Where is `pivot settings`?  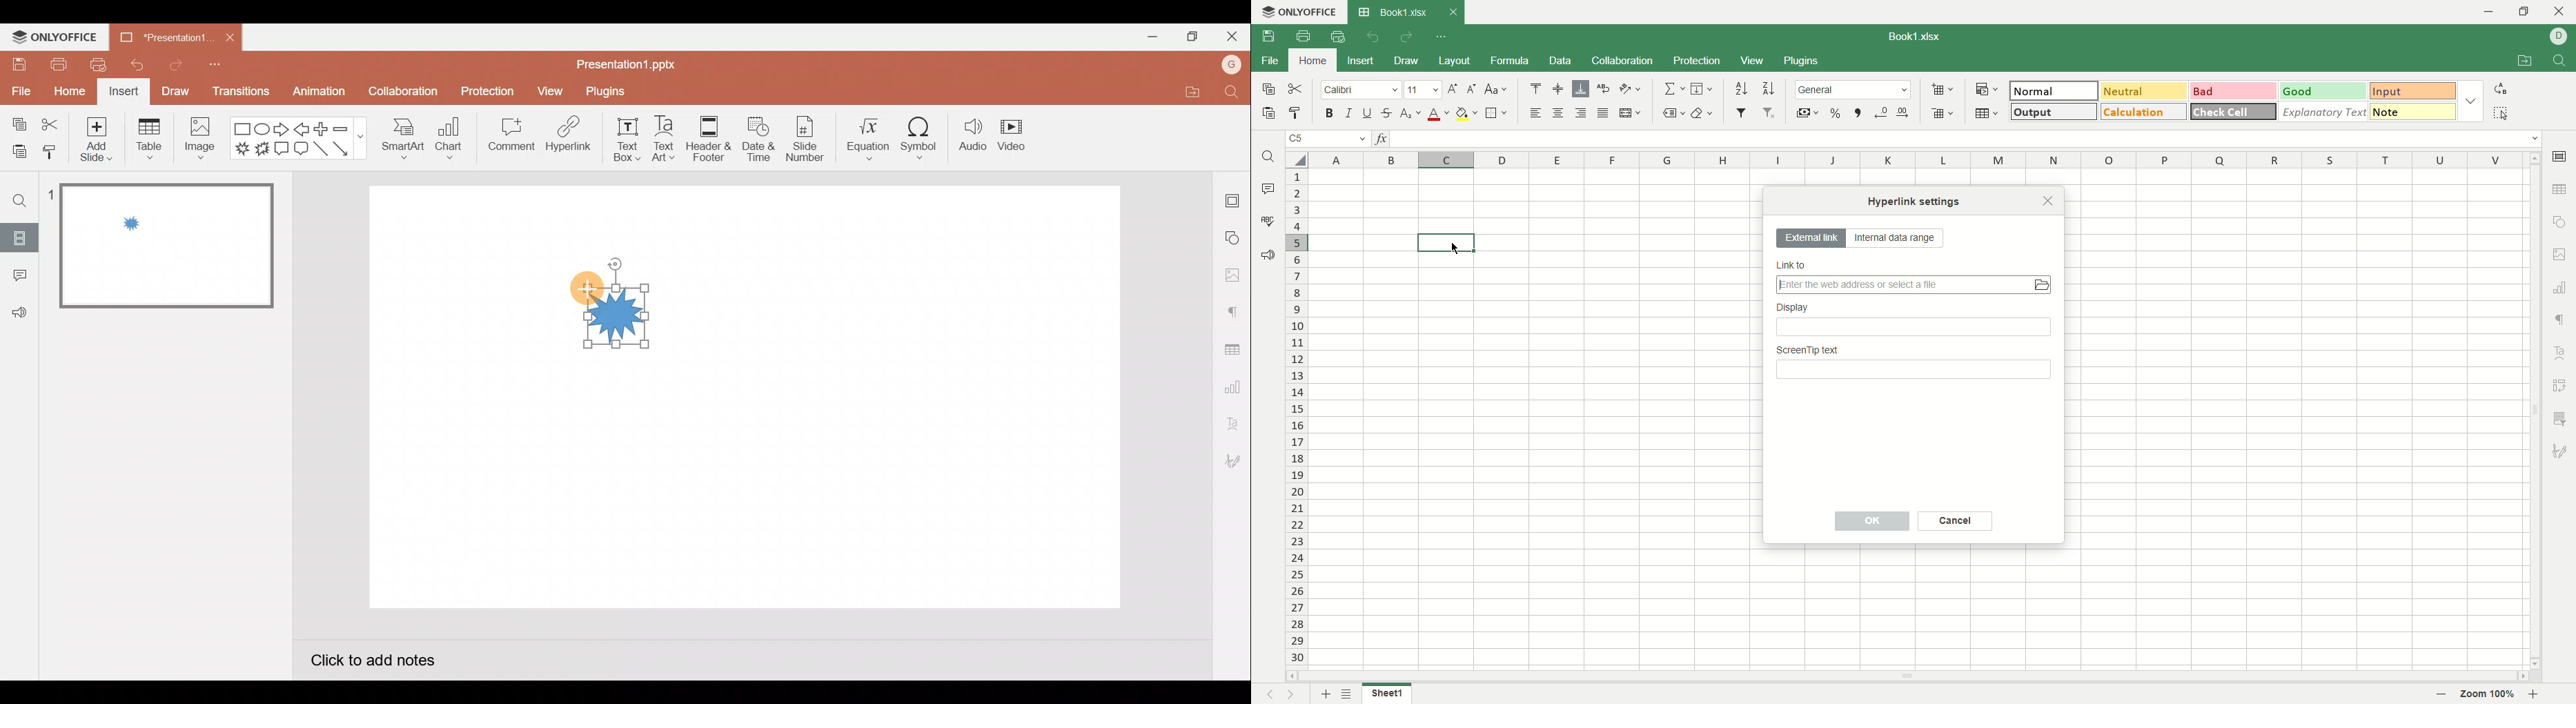 pivot settings is located at coordinates (2561, 384).